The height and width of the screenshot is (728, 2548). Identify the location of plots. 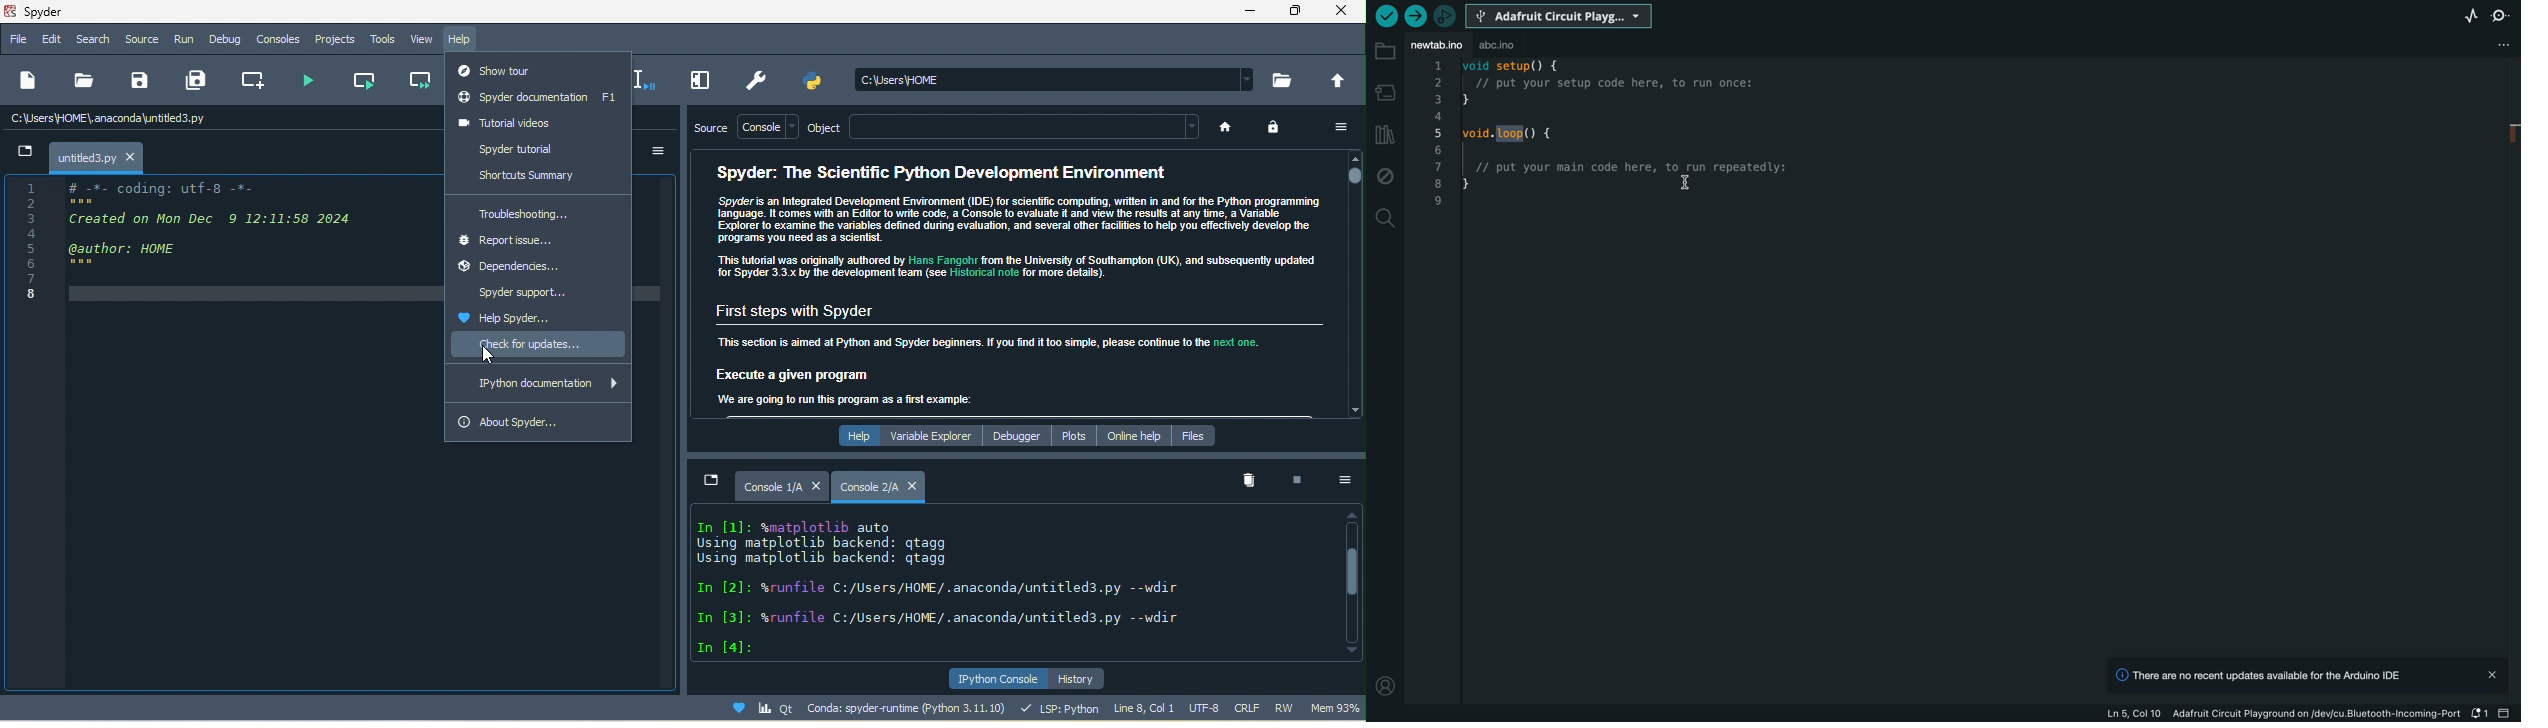
(1072, 435).